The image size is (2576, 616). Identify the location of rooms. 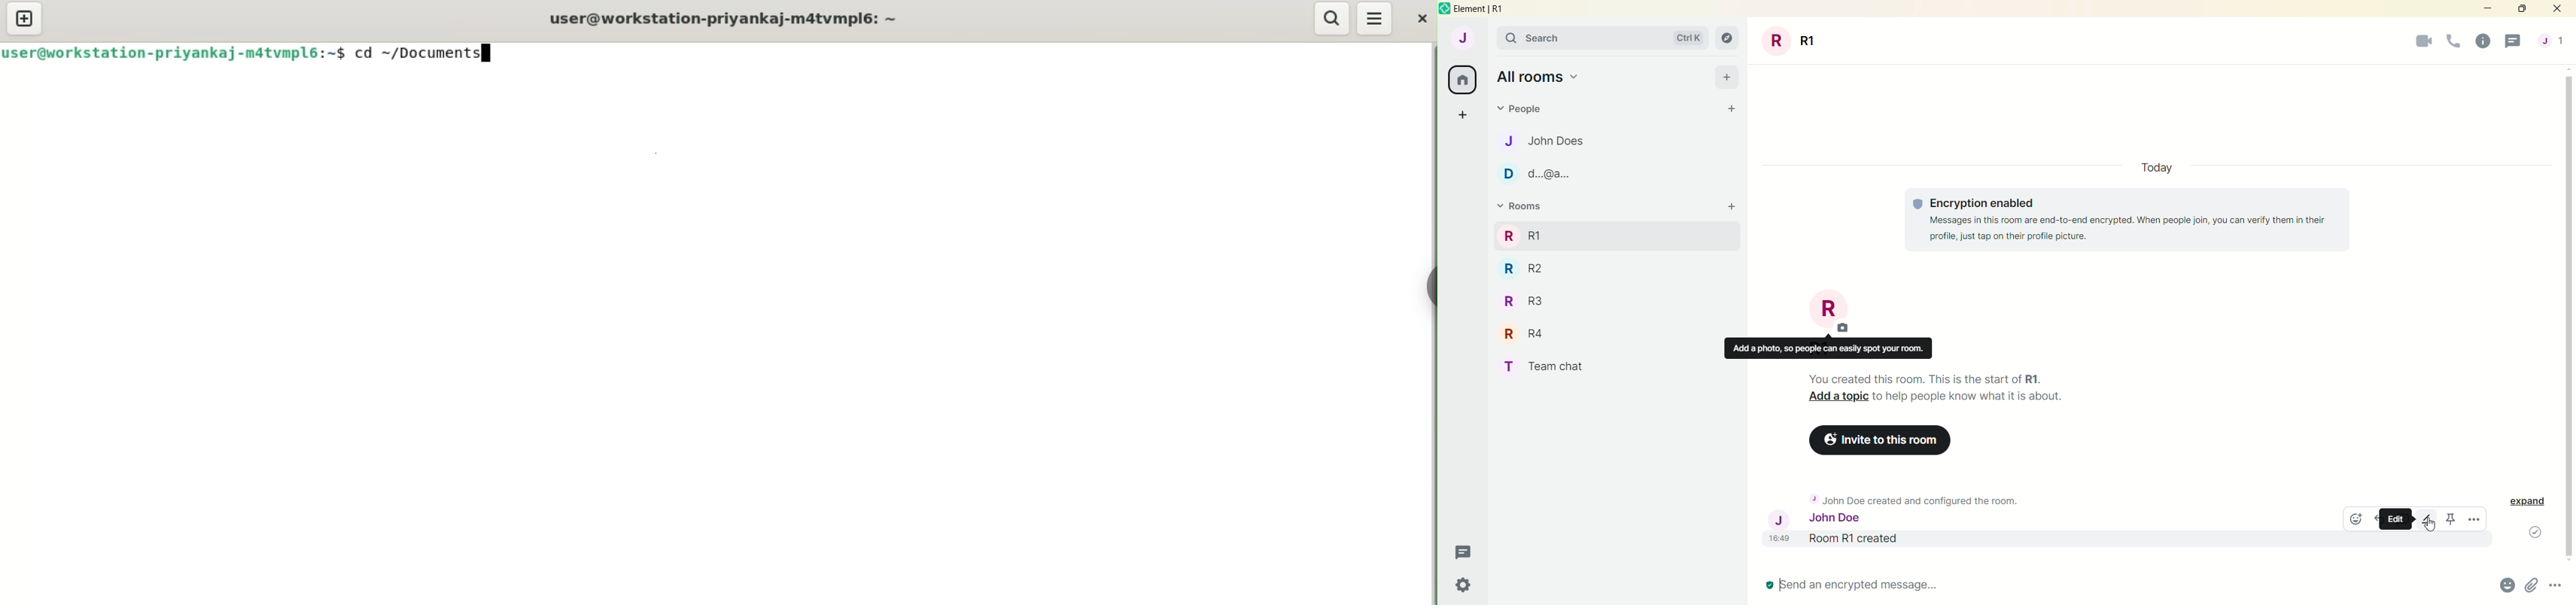
(1526, 206).